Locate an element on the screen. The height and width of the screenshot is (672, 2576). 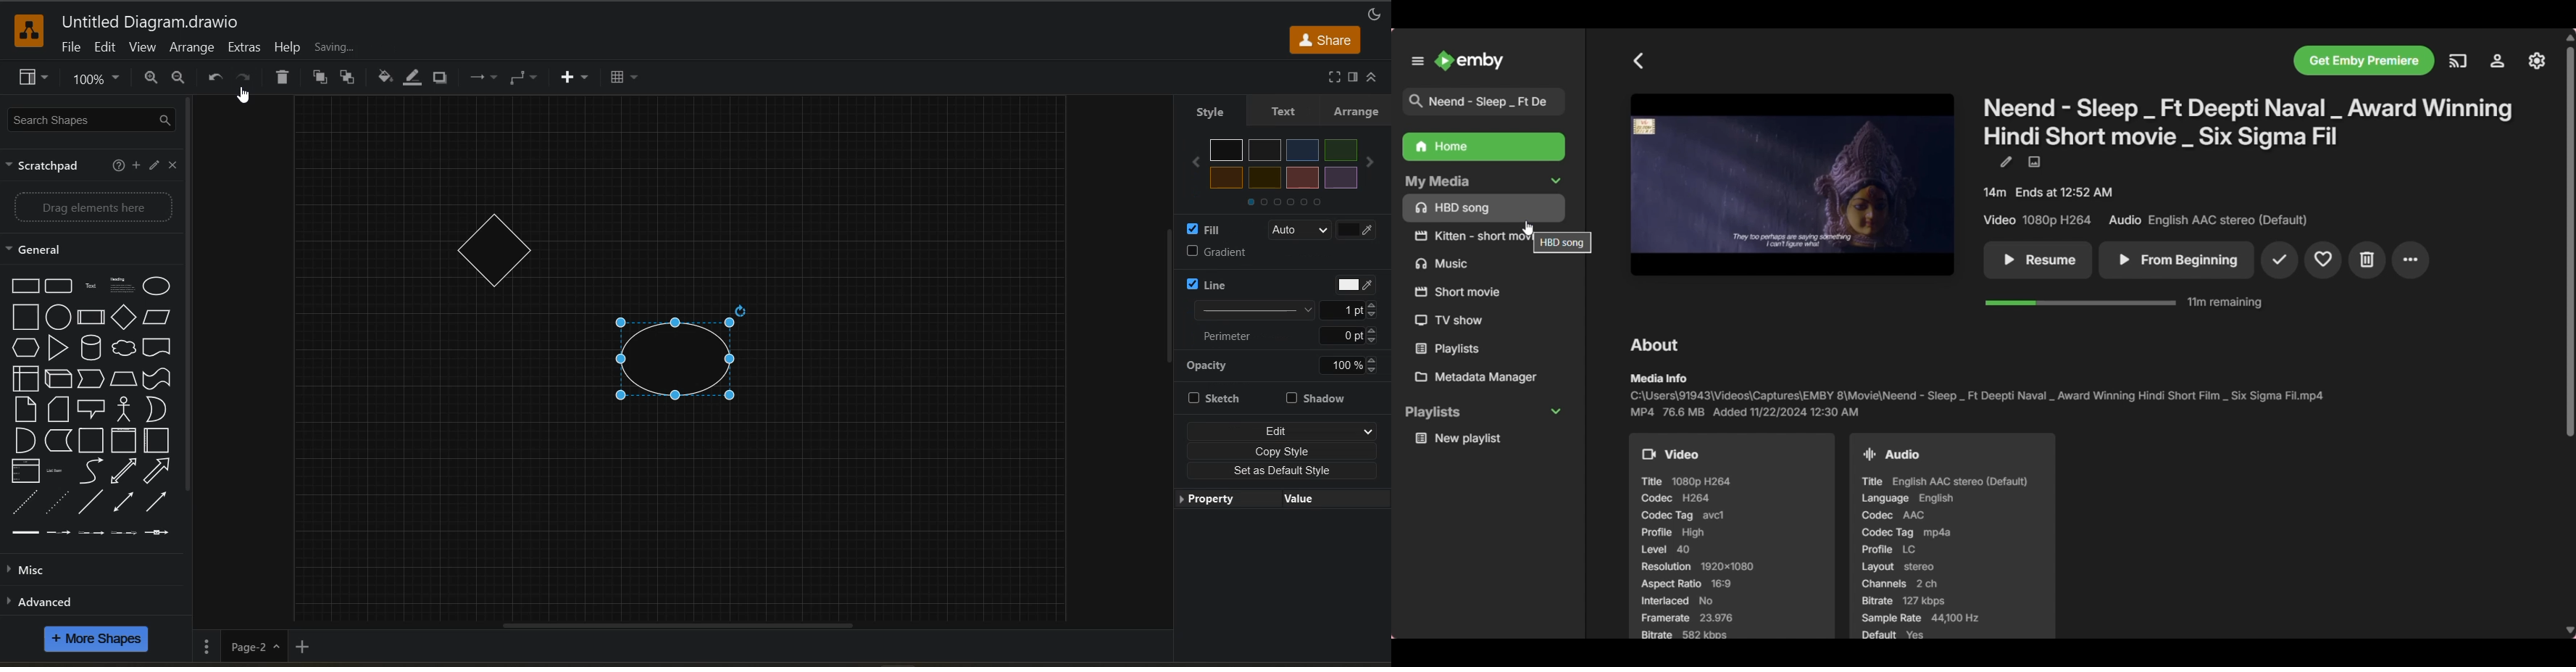
Sub-title of section is located at coordinates (1659, 378).